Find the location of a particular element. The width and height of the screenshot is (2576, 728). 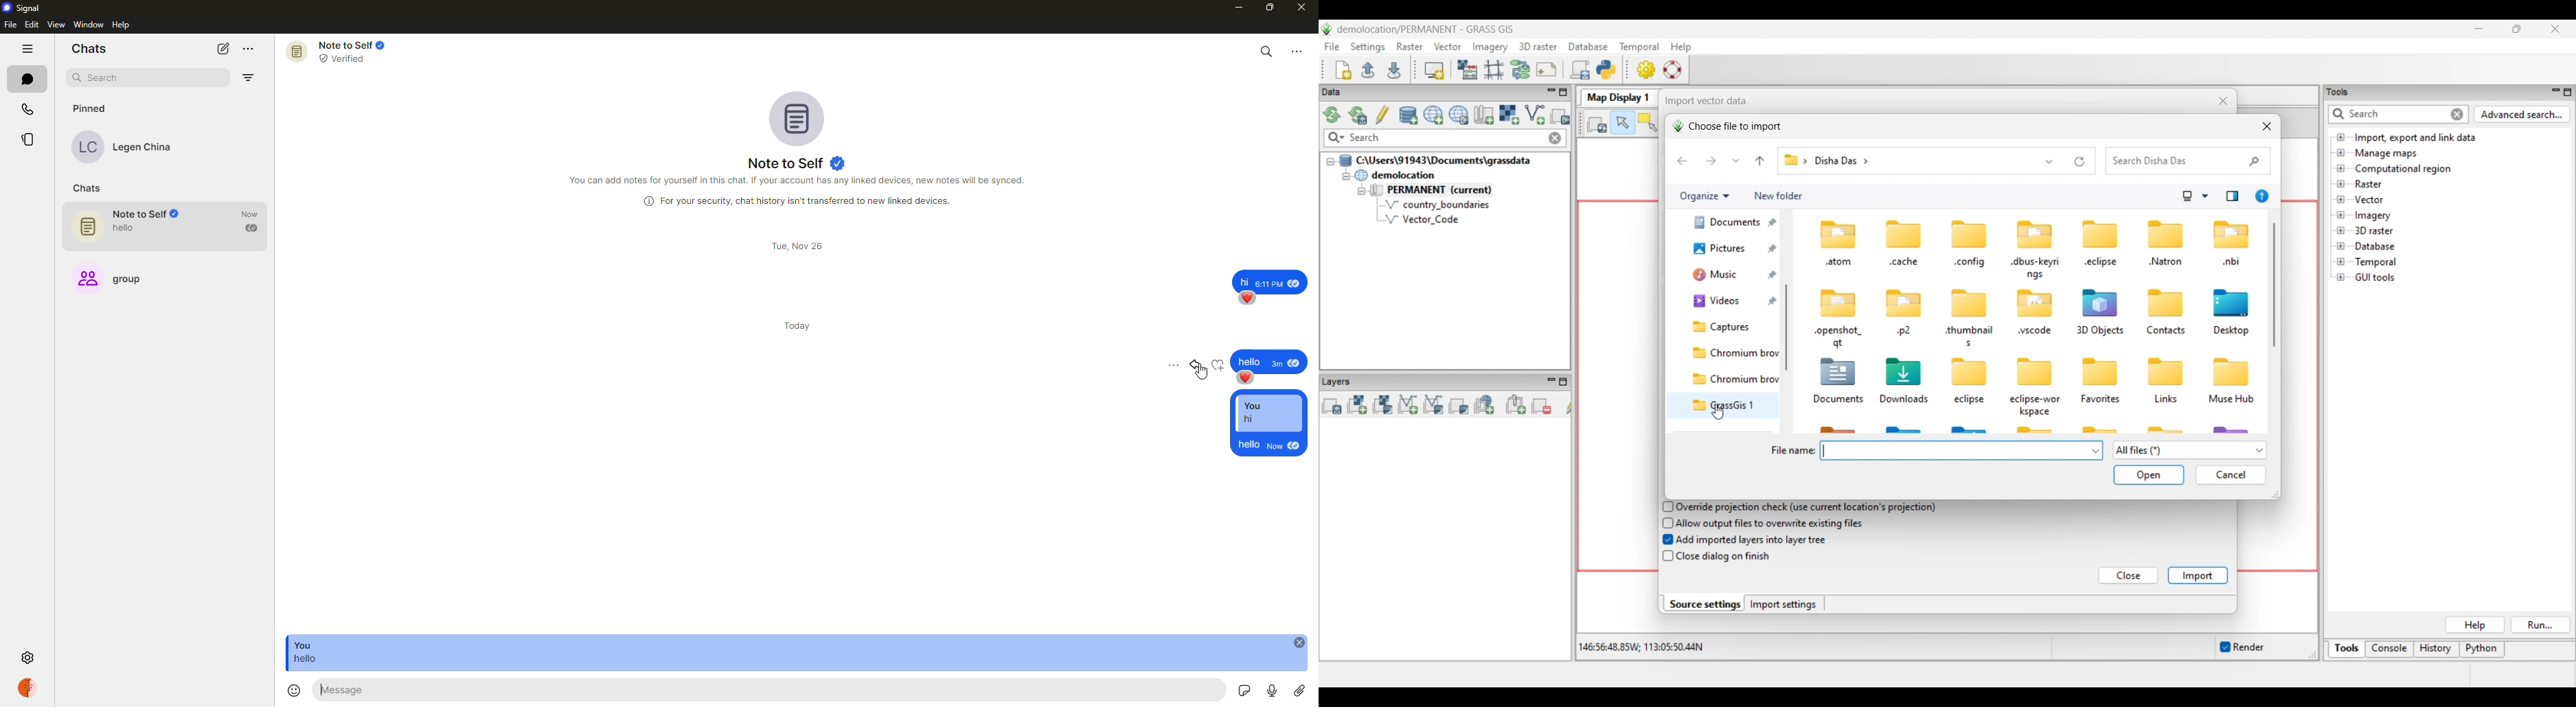

contact is located at coordinates (132, 147).